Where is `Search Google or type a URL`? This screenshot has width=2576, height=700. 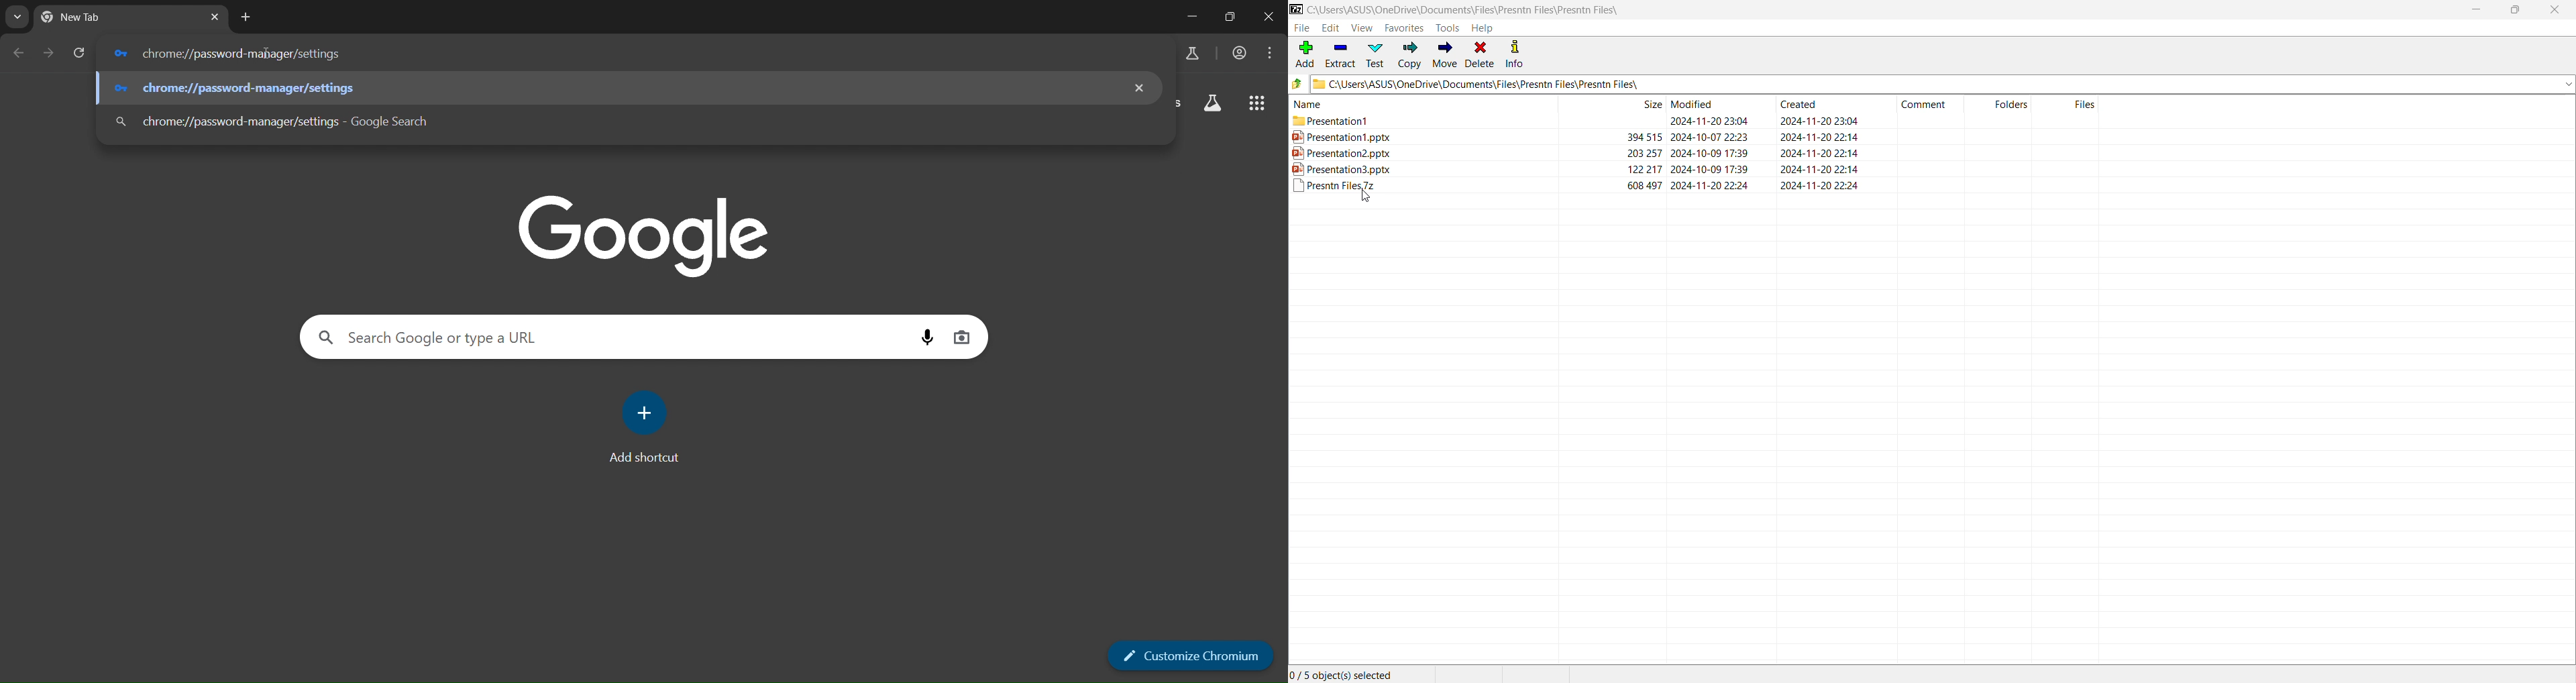 Search Google or type a URL is located at coordinates (606, 337).